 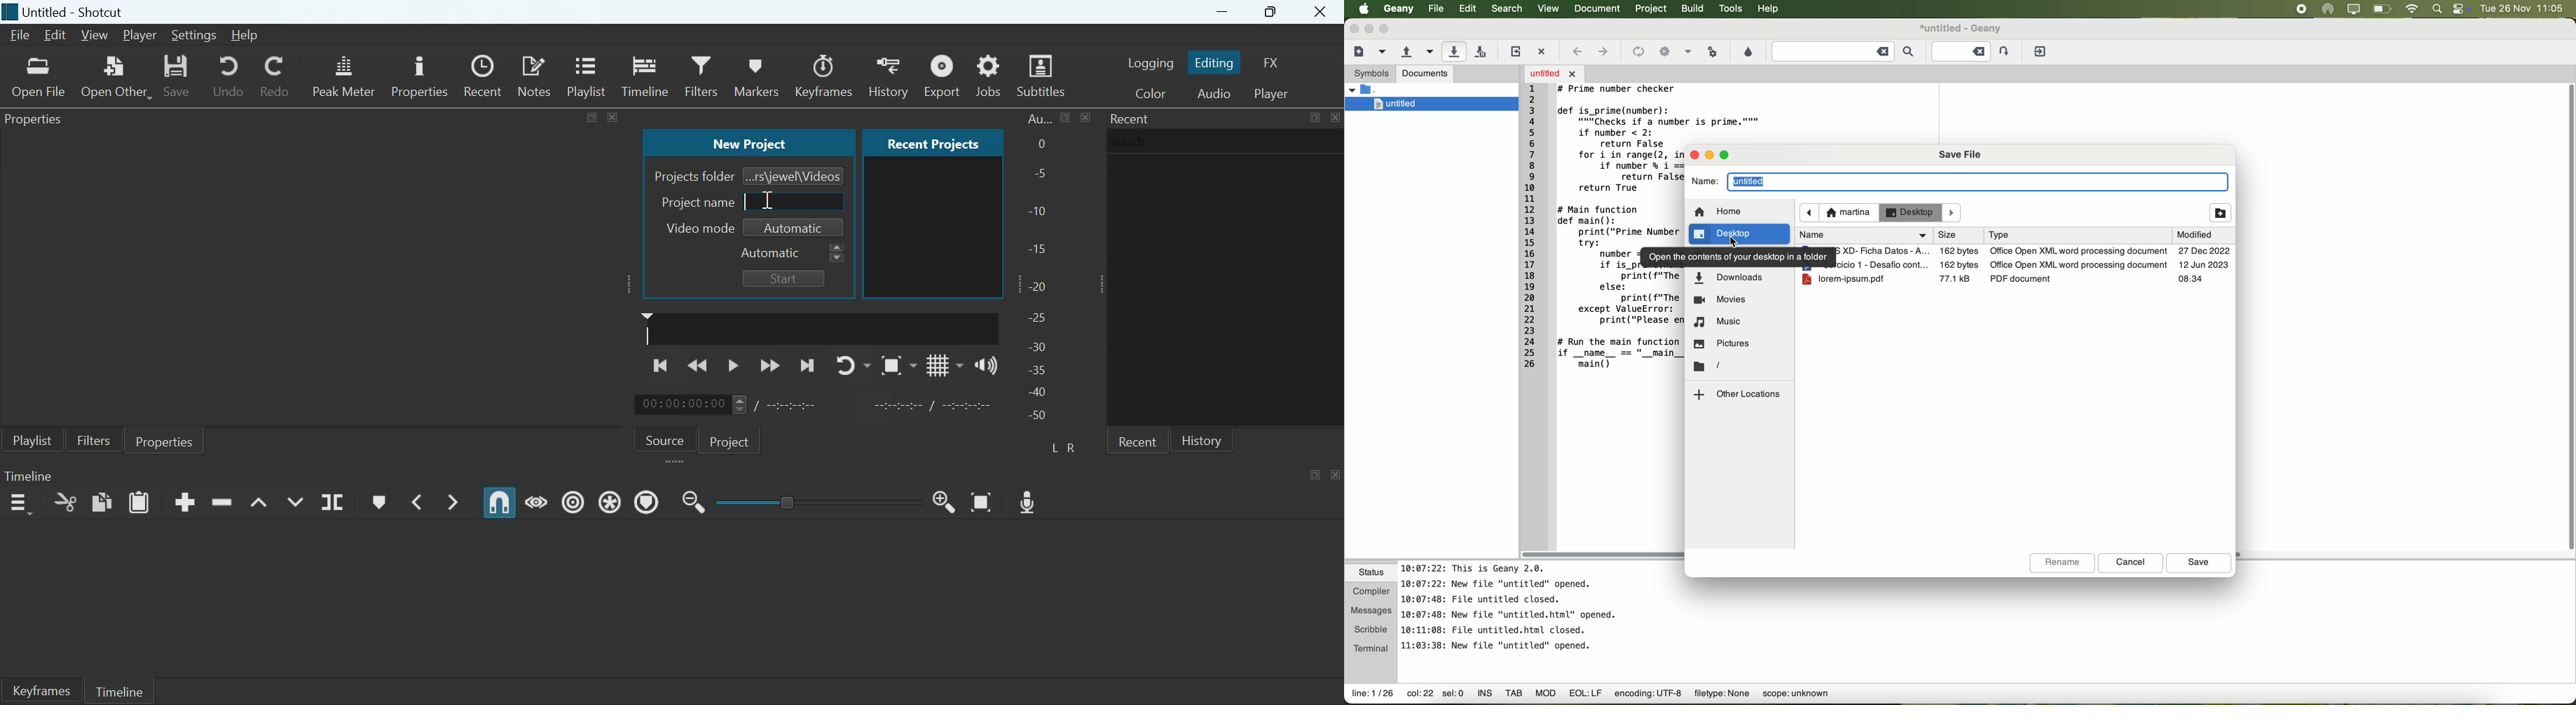 I want to click on Cursor, so click(x=765, y=200).